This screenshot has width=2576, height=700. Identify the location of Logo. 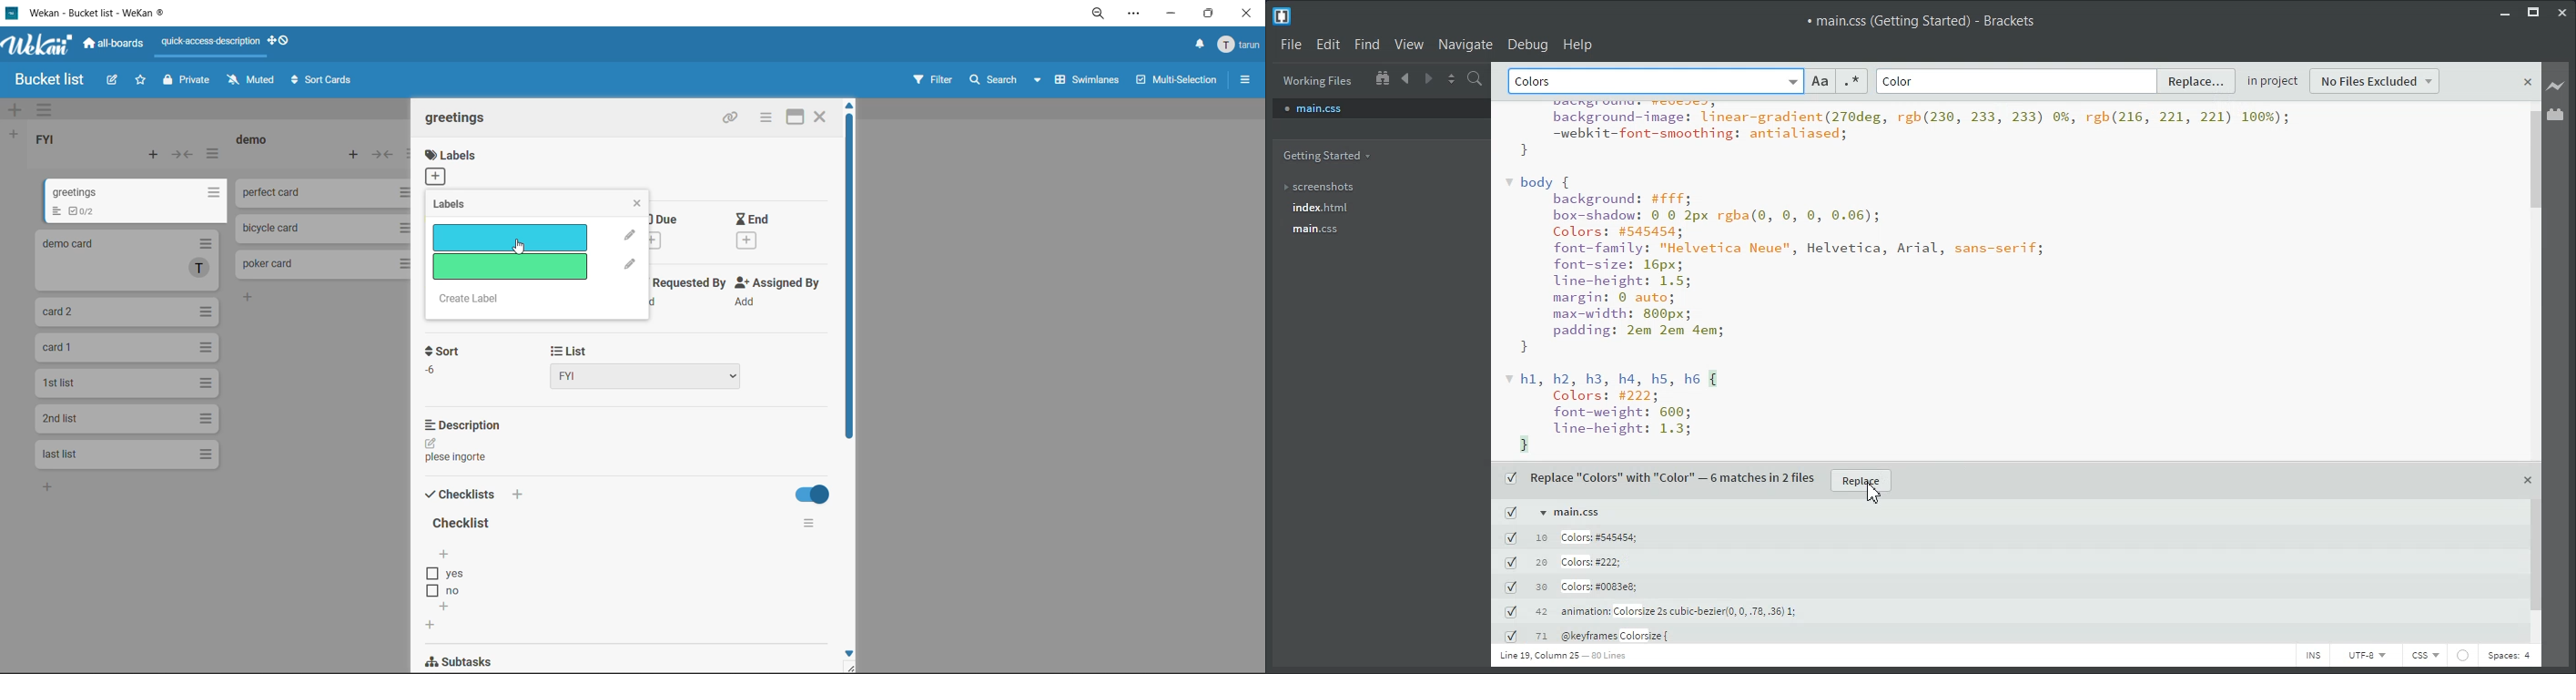
(1283, 15).